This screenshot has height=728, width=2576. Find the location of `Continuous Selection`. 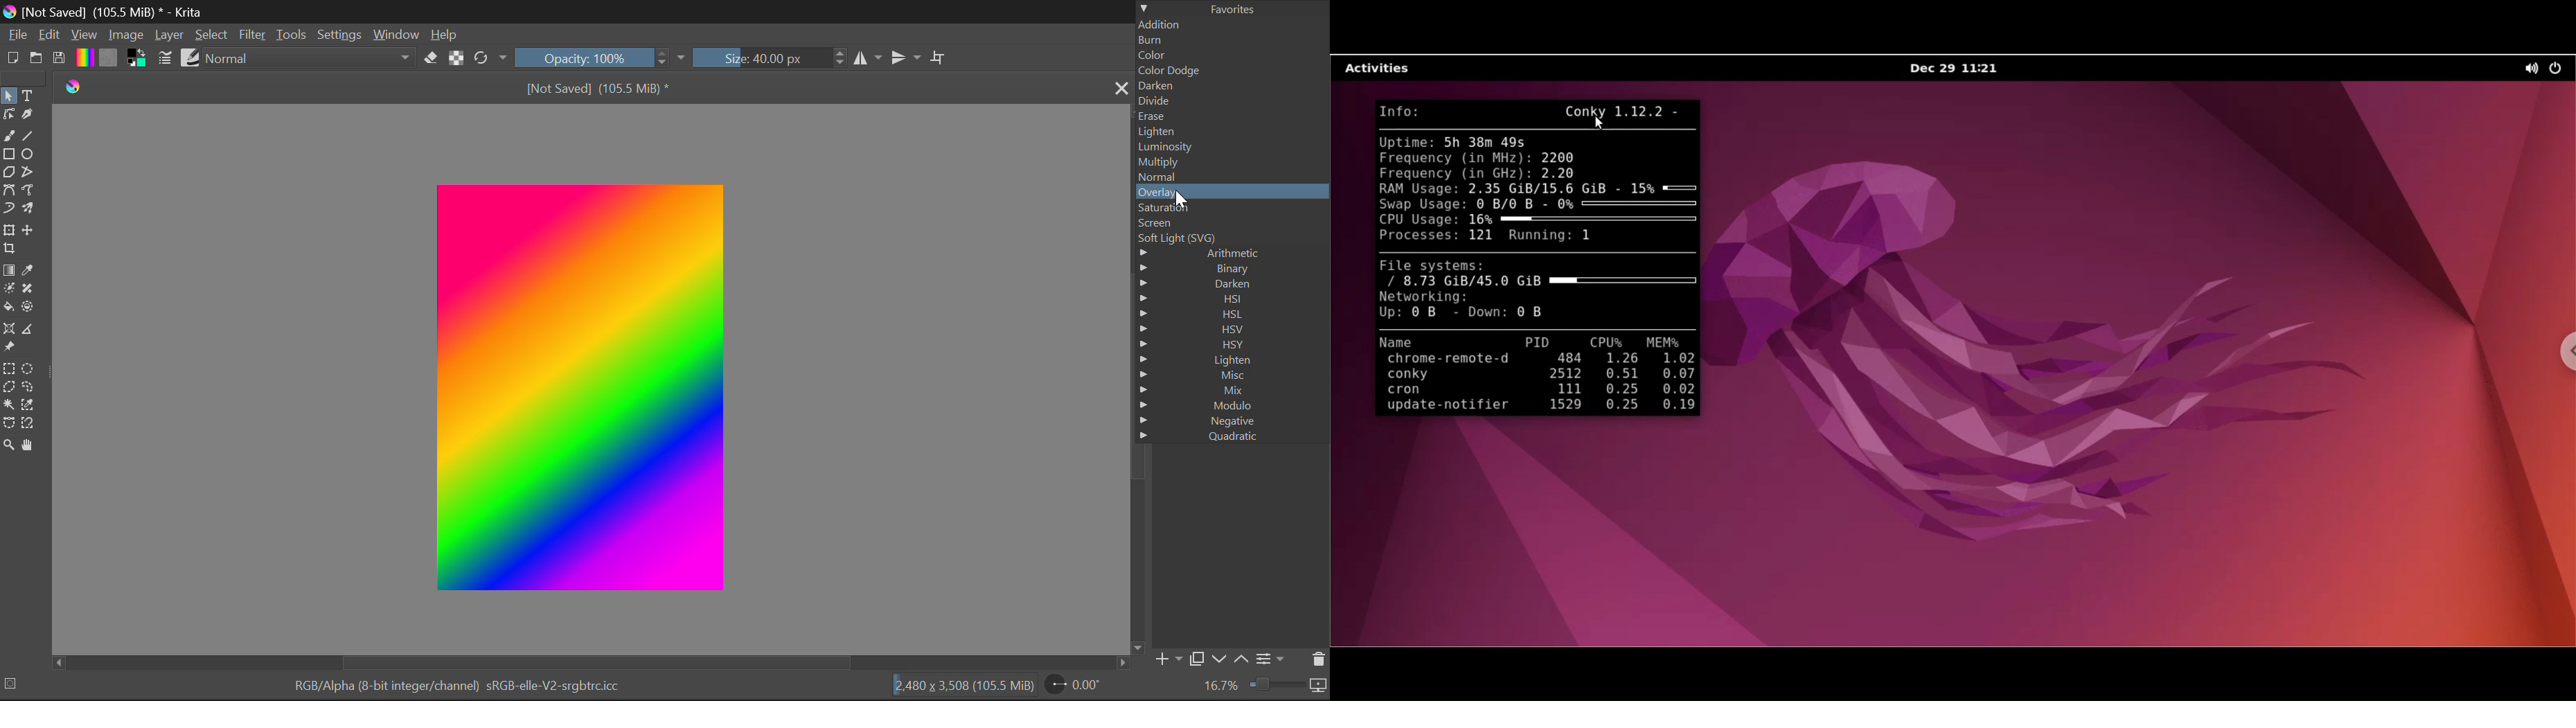

Continuous Selection is located at coordinates (9, 406).